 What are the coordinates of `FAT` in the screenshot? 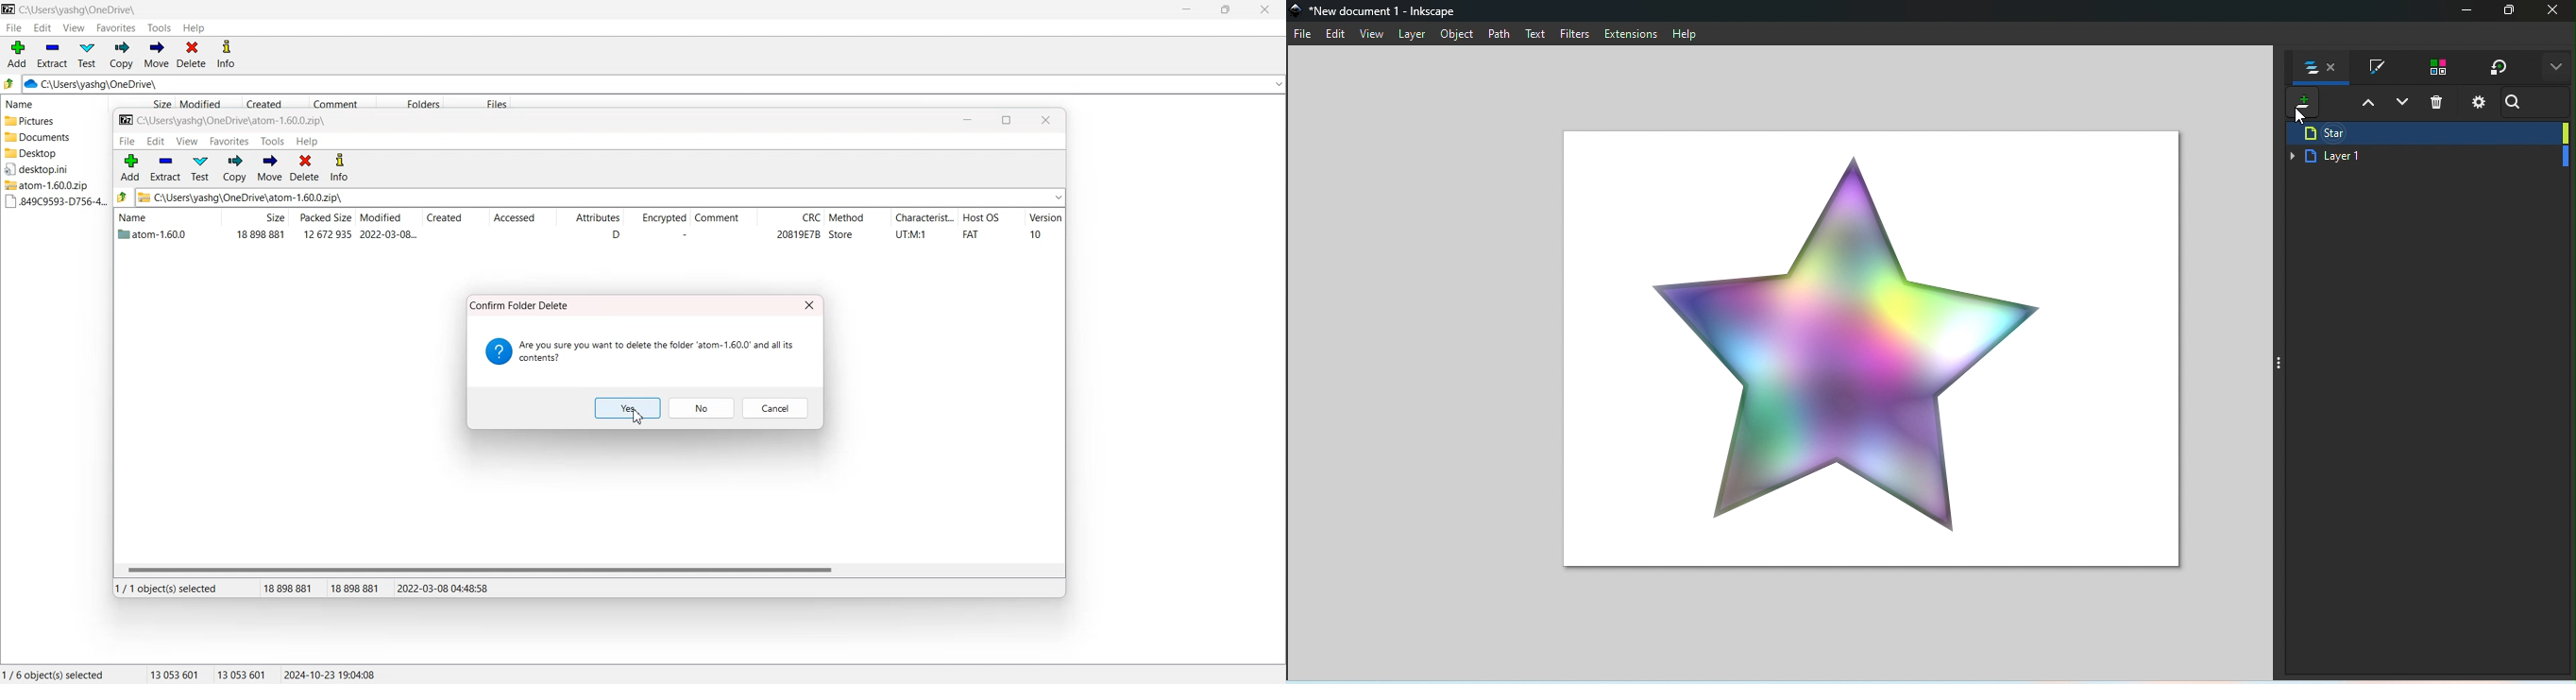 It's located at (971, 235).